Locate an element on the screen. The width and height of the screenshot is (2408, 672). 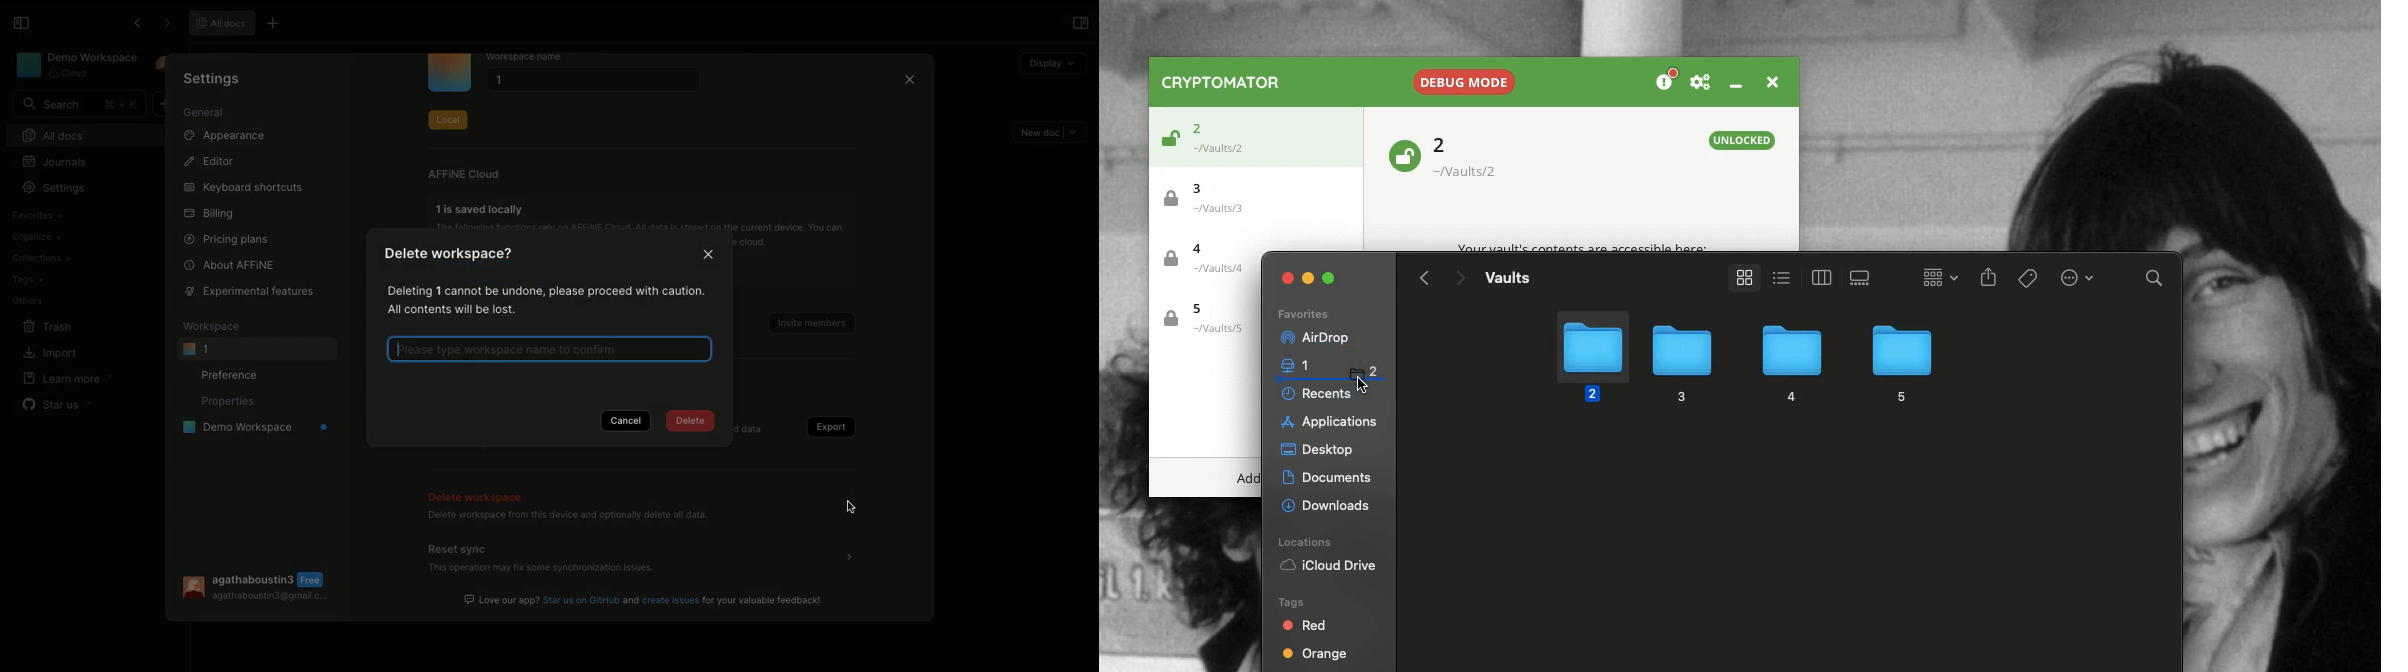
Export is located at coordinates (828, 427).